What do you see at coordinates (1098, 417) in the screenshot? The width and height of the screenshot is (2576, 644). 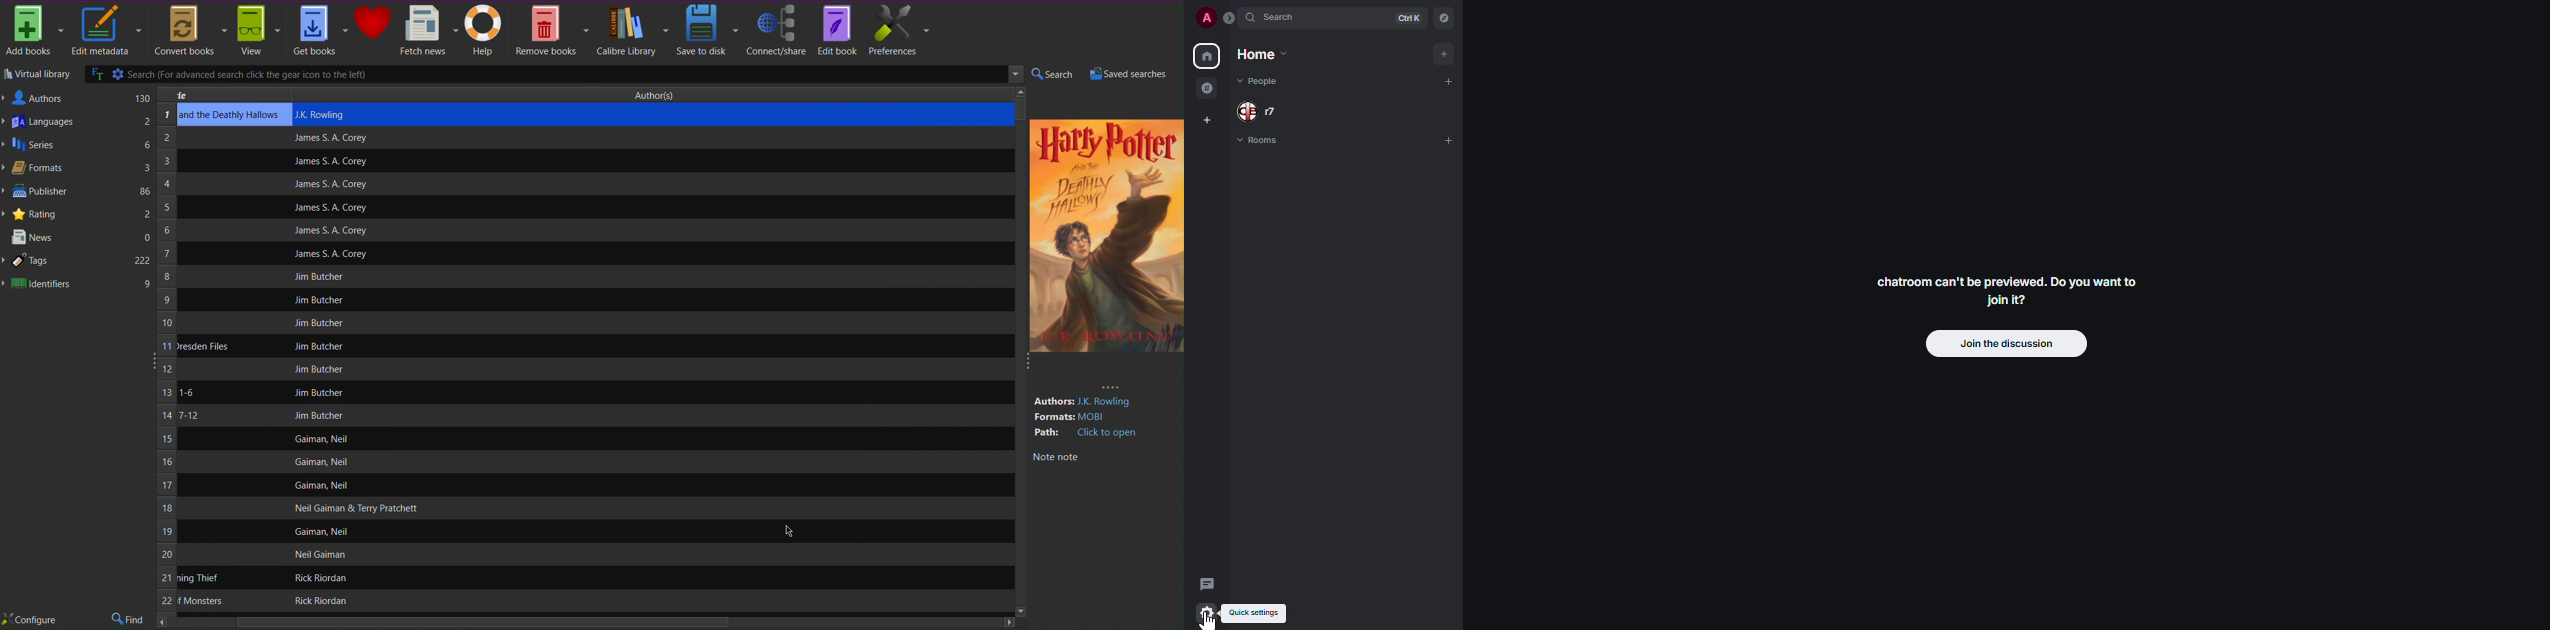 I see ` MOBI` at bounding box center [1098, 417].